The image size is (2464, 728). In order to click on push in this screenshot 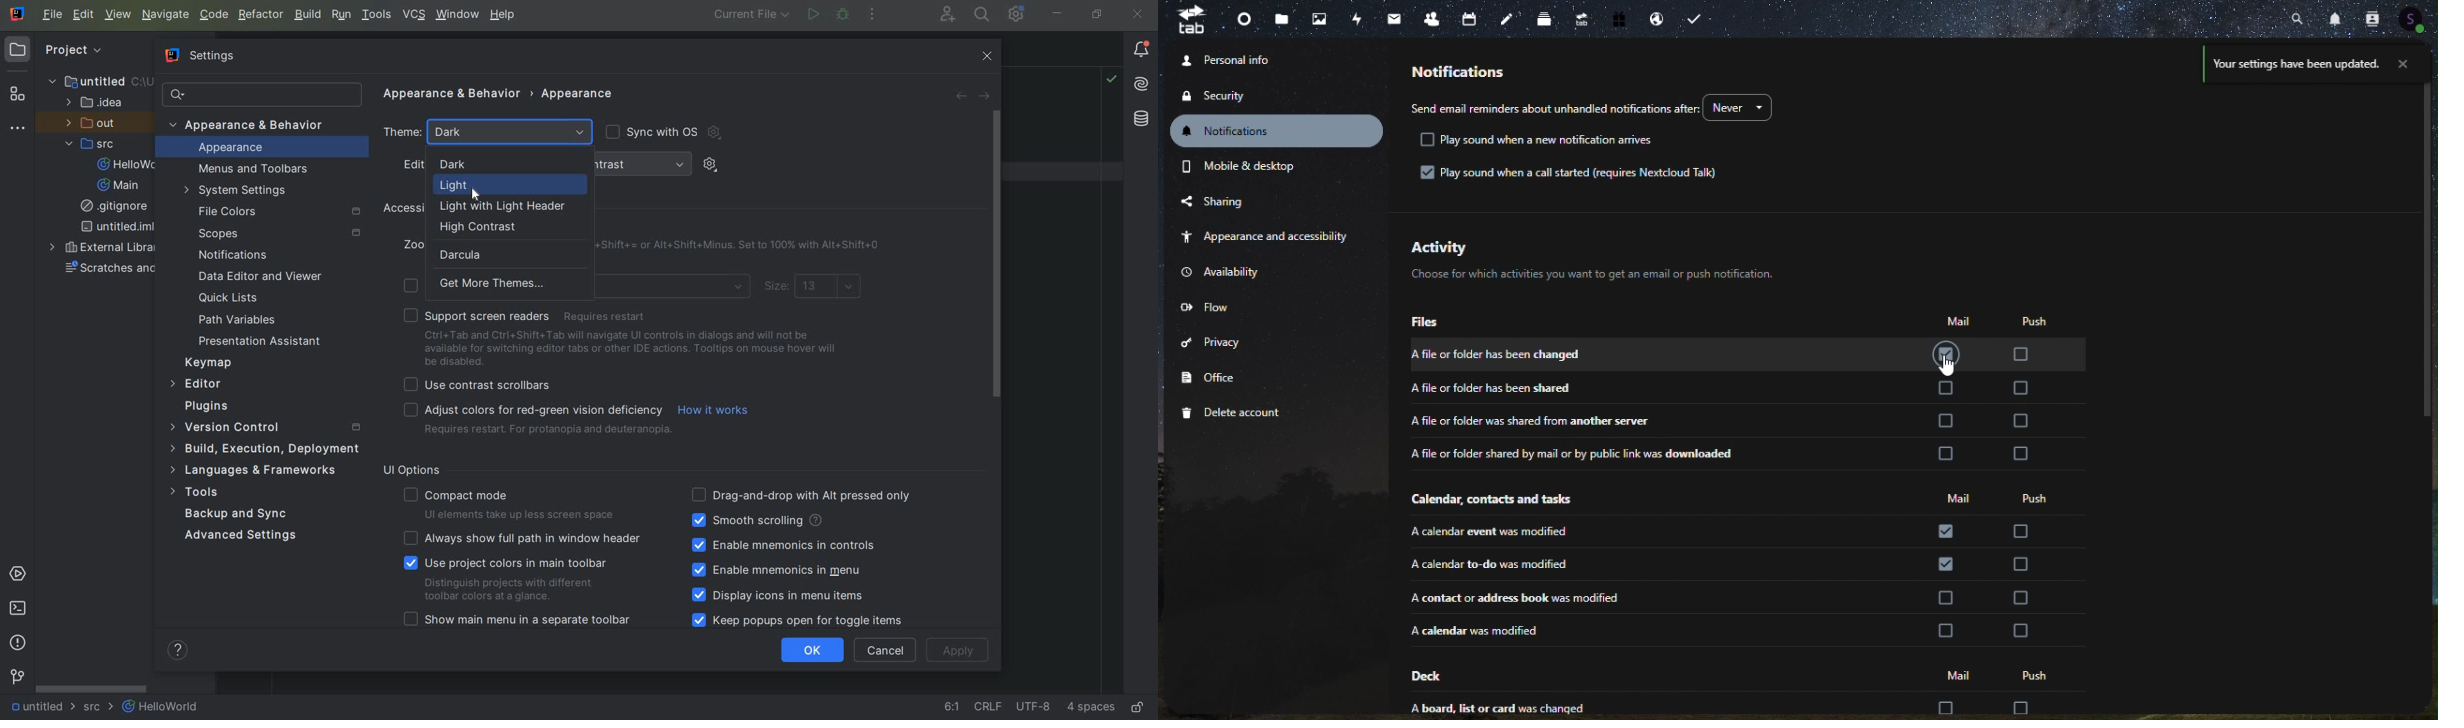, I will do `click(2041, 674)`.